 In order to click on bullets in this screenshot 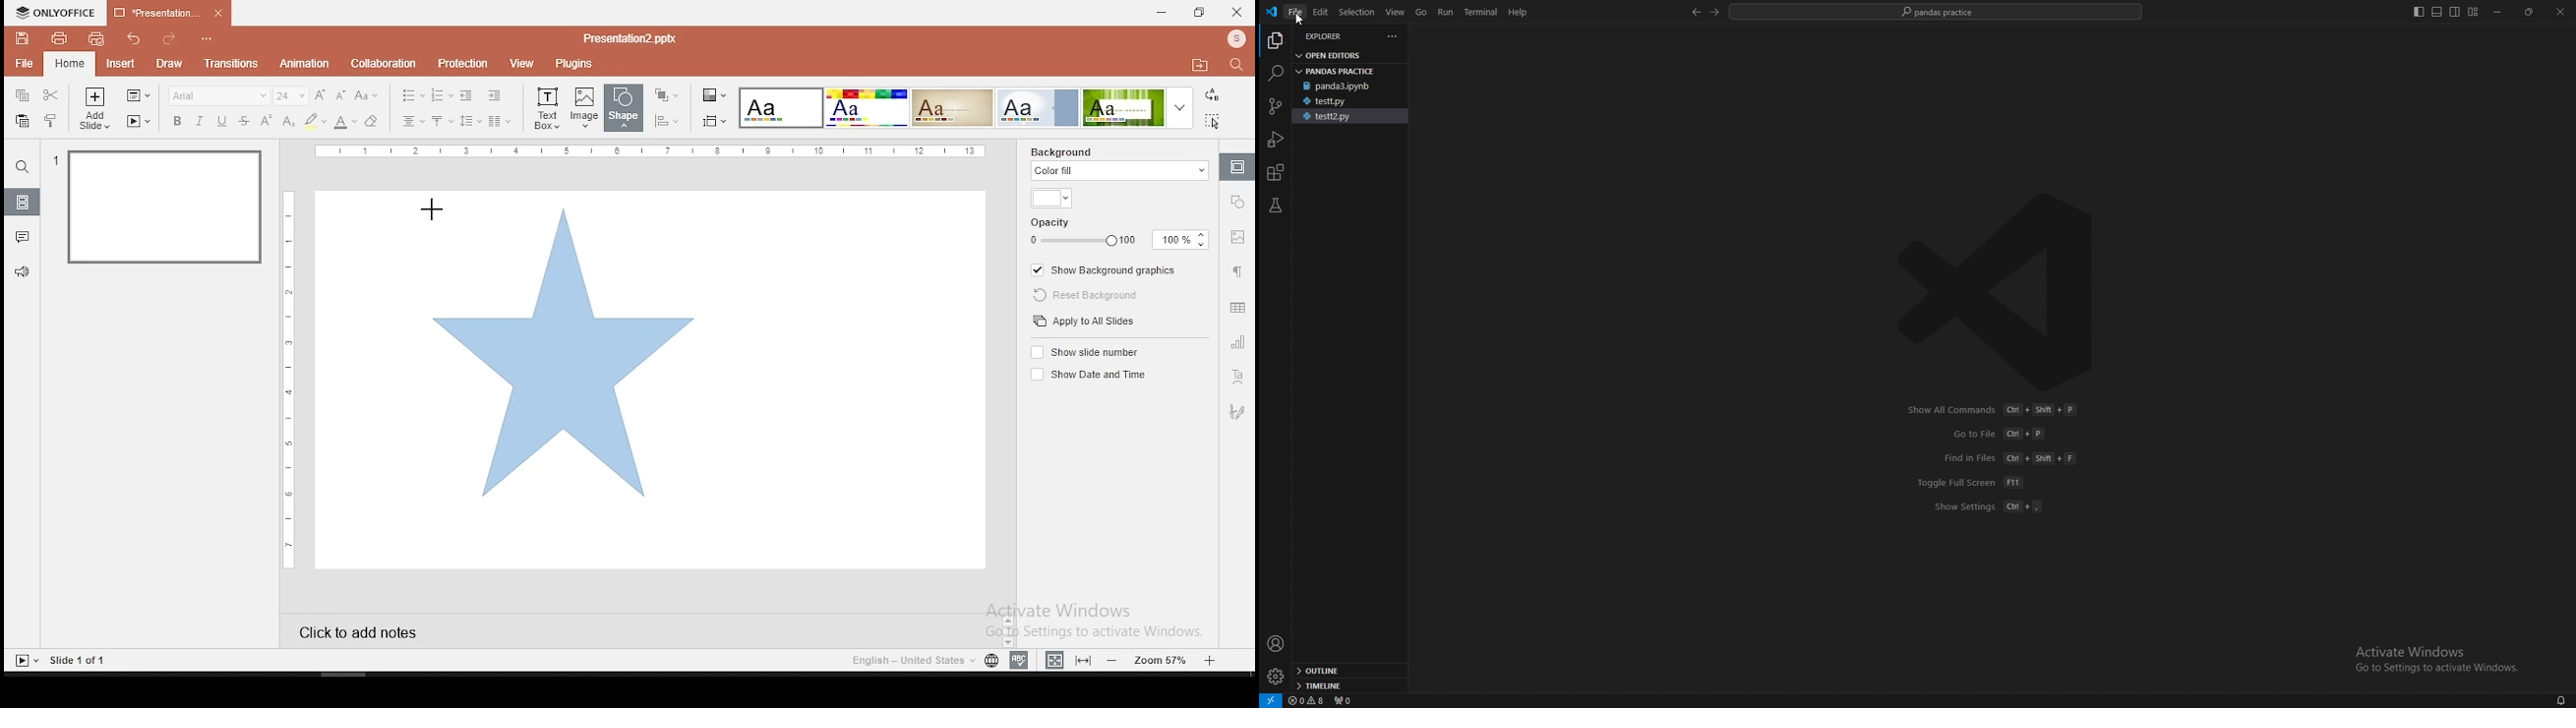, I will do `click(412, 95)`.